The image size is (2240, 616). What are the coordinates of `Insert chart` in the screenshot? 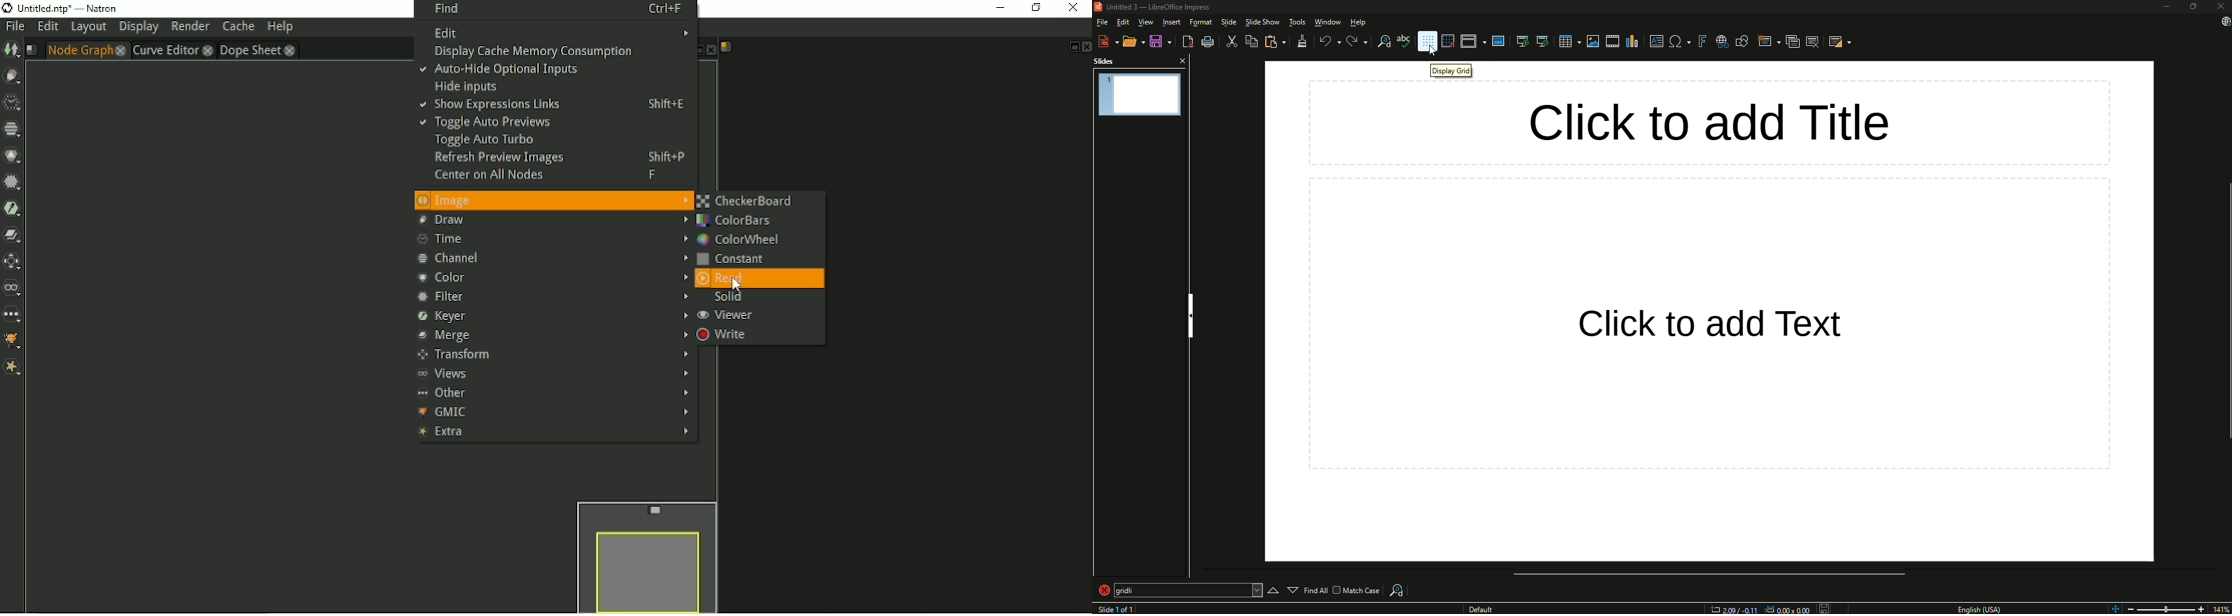 It's located at (1632, 42).